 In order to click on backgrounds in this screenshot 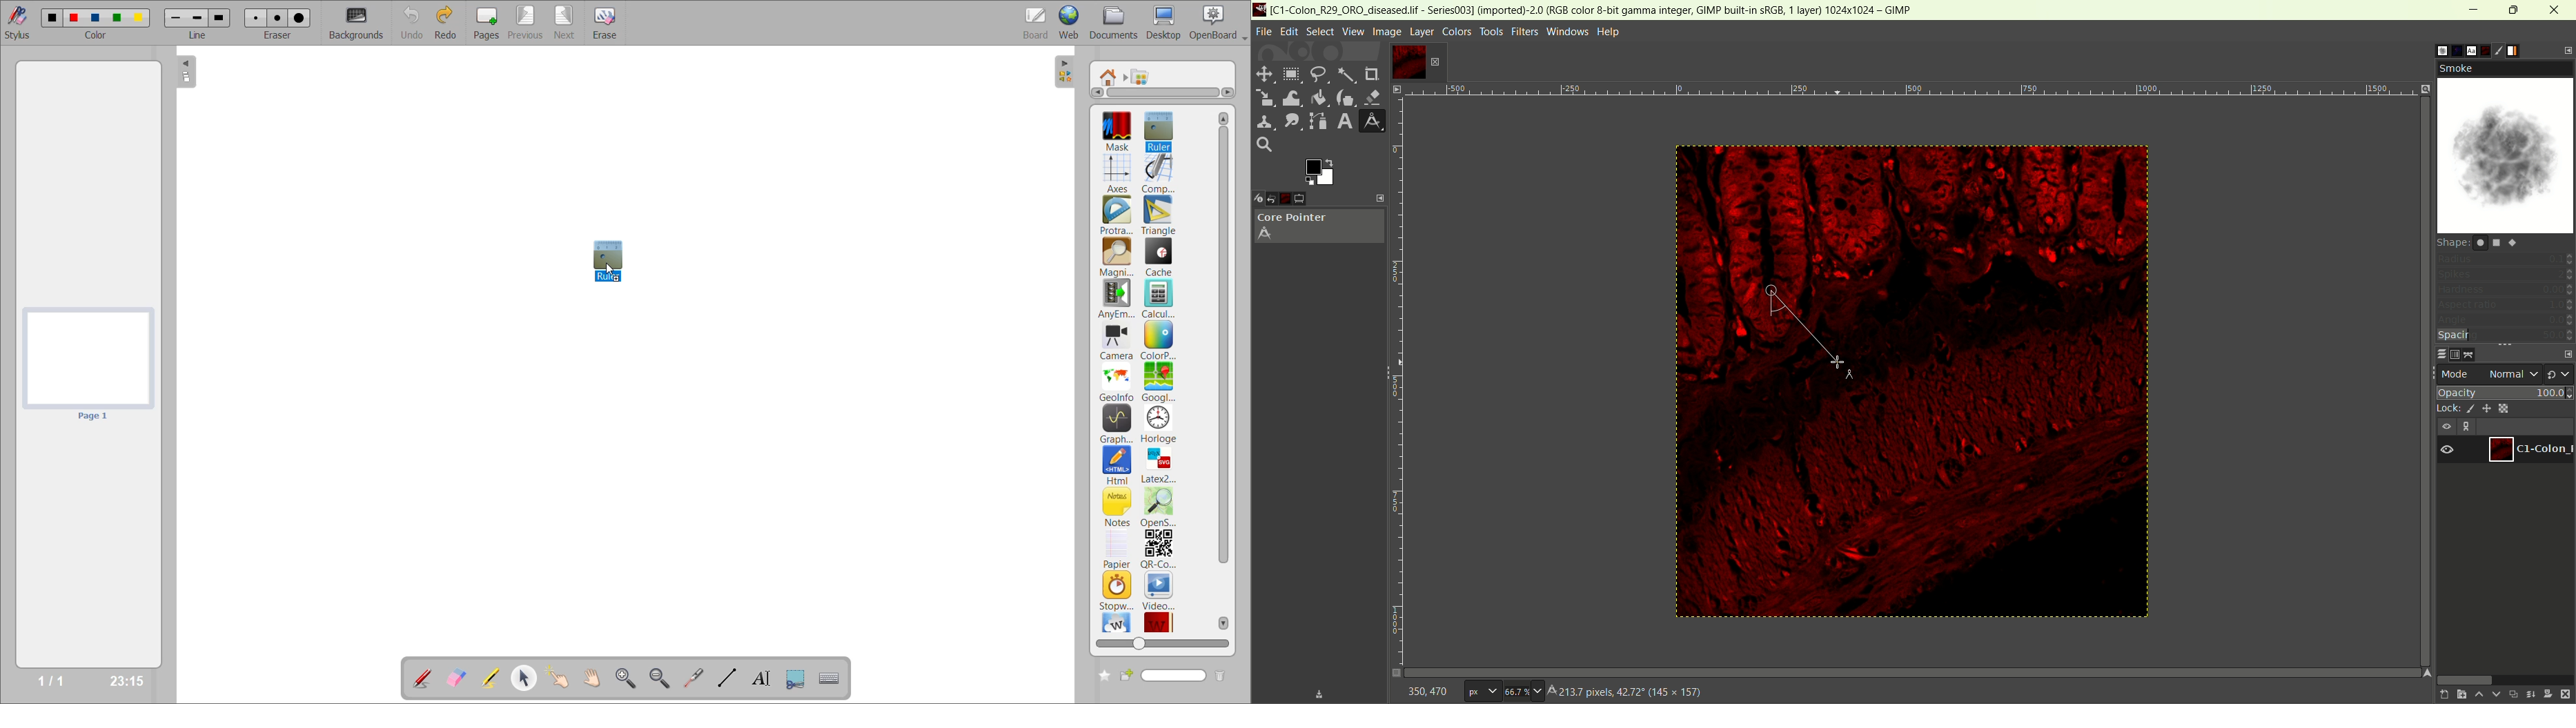, I will do `click(358, 23)`.